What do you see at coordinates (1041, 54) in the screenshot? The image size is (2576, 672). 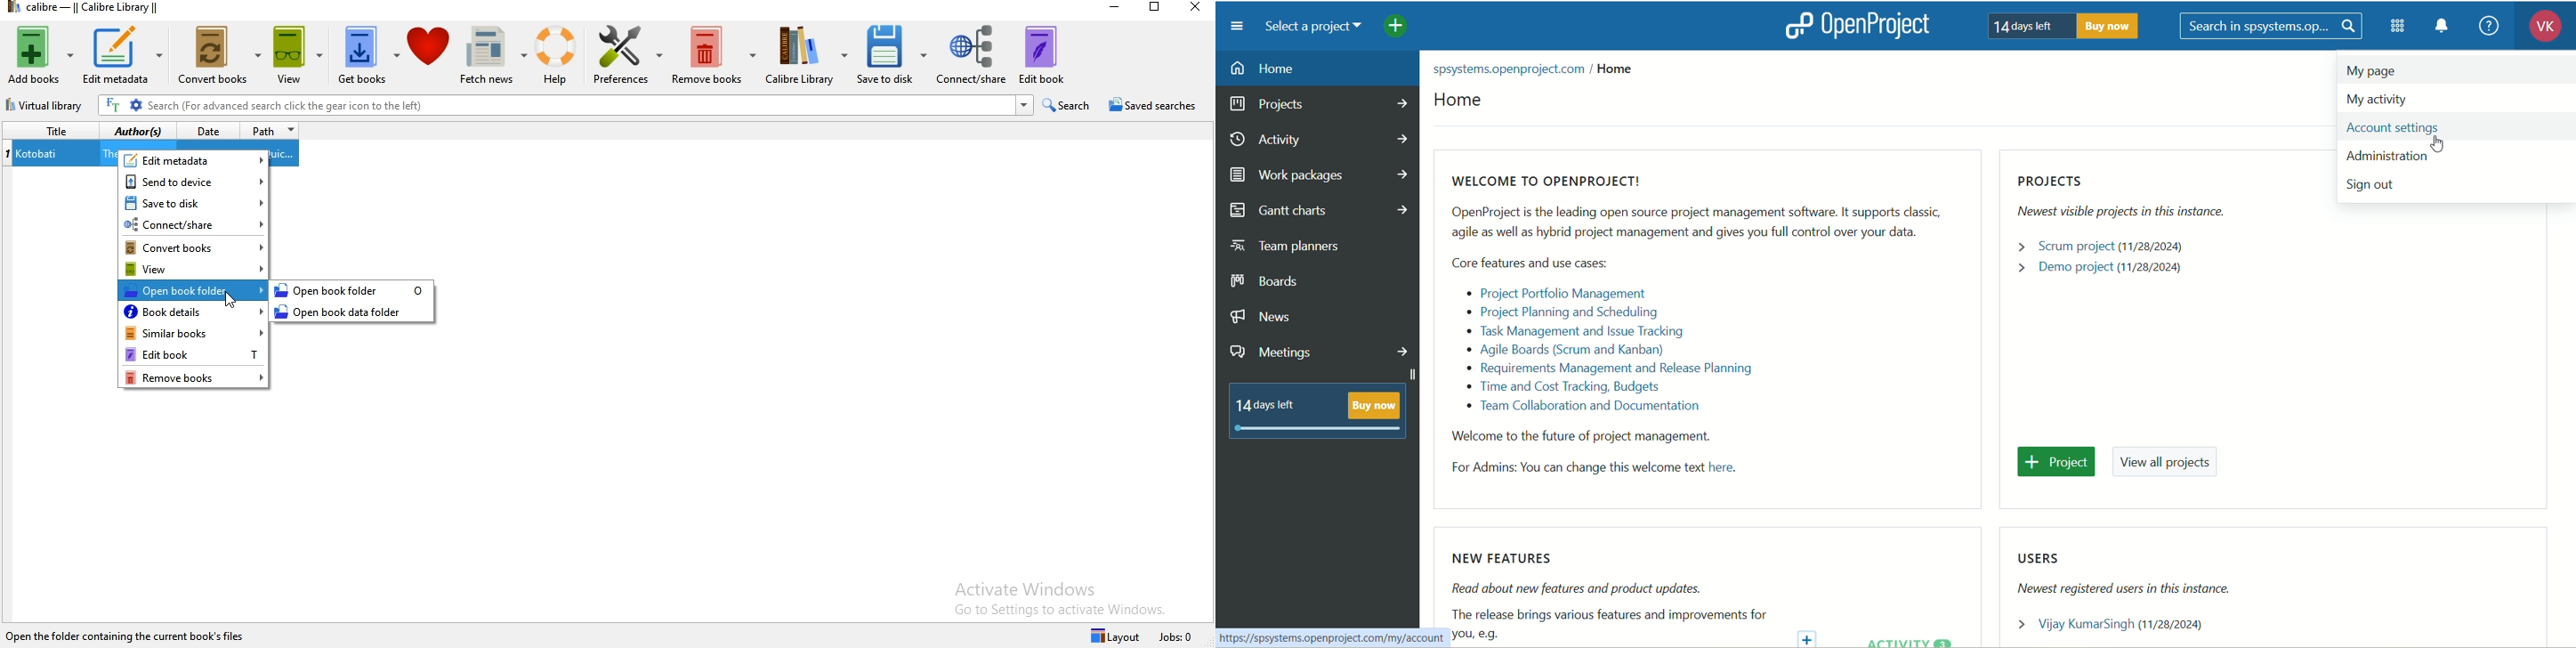 I see `edit book` at bounding box center [1041, 54].